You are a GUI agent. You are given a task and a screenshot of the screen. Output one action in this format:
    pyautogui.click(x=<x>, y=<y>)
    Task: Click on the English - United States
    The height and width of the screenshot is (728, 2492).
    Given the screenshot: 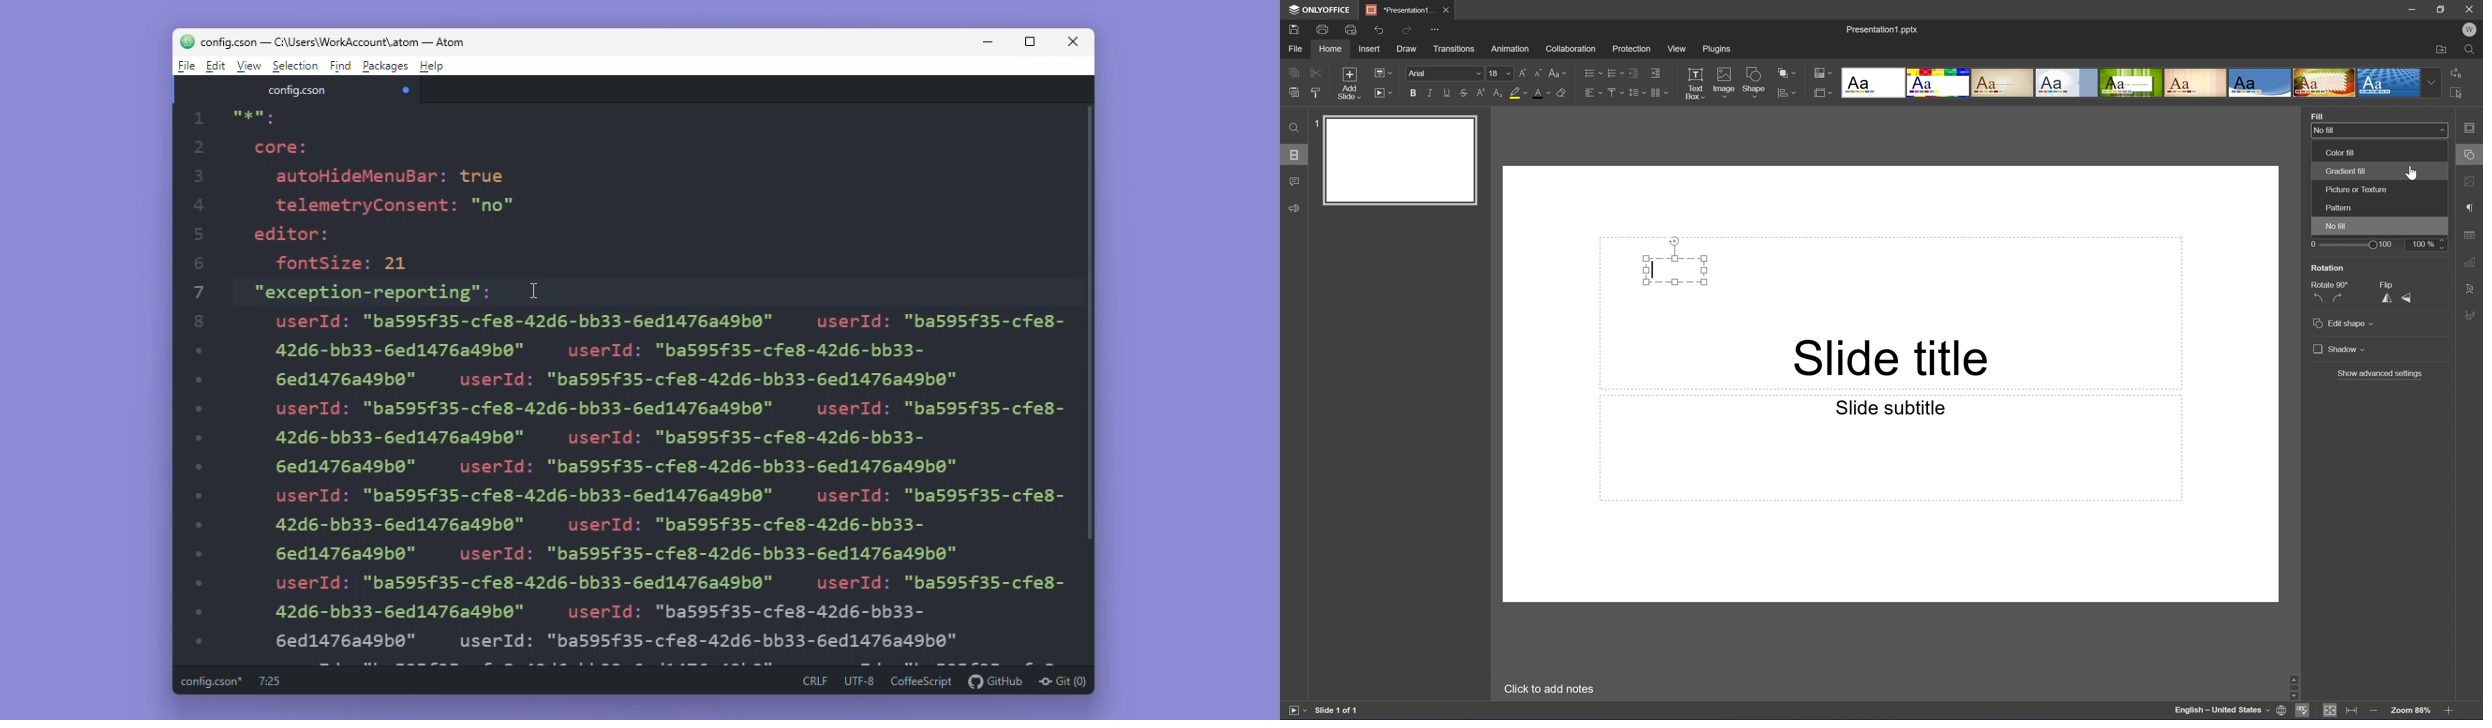 What is the action you would take?
    pyautogui.click(x=2221, y=711)
    